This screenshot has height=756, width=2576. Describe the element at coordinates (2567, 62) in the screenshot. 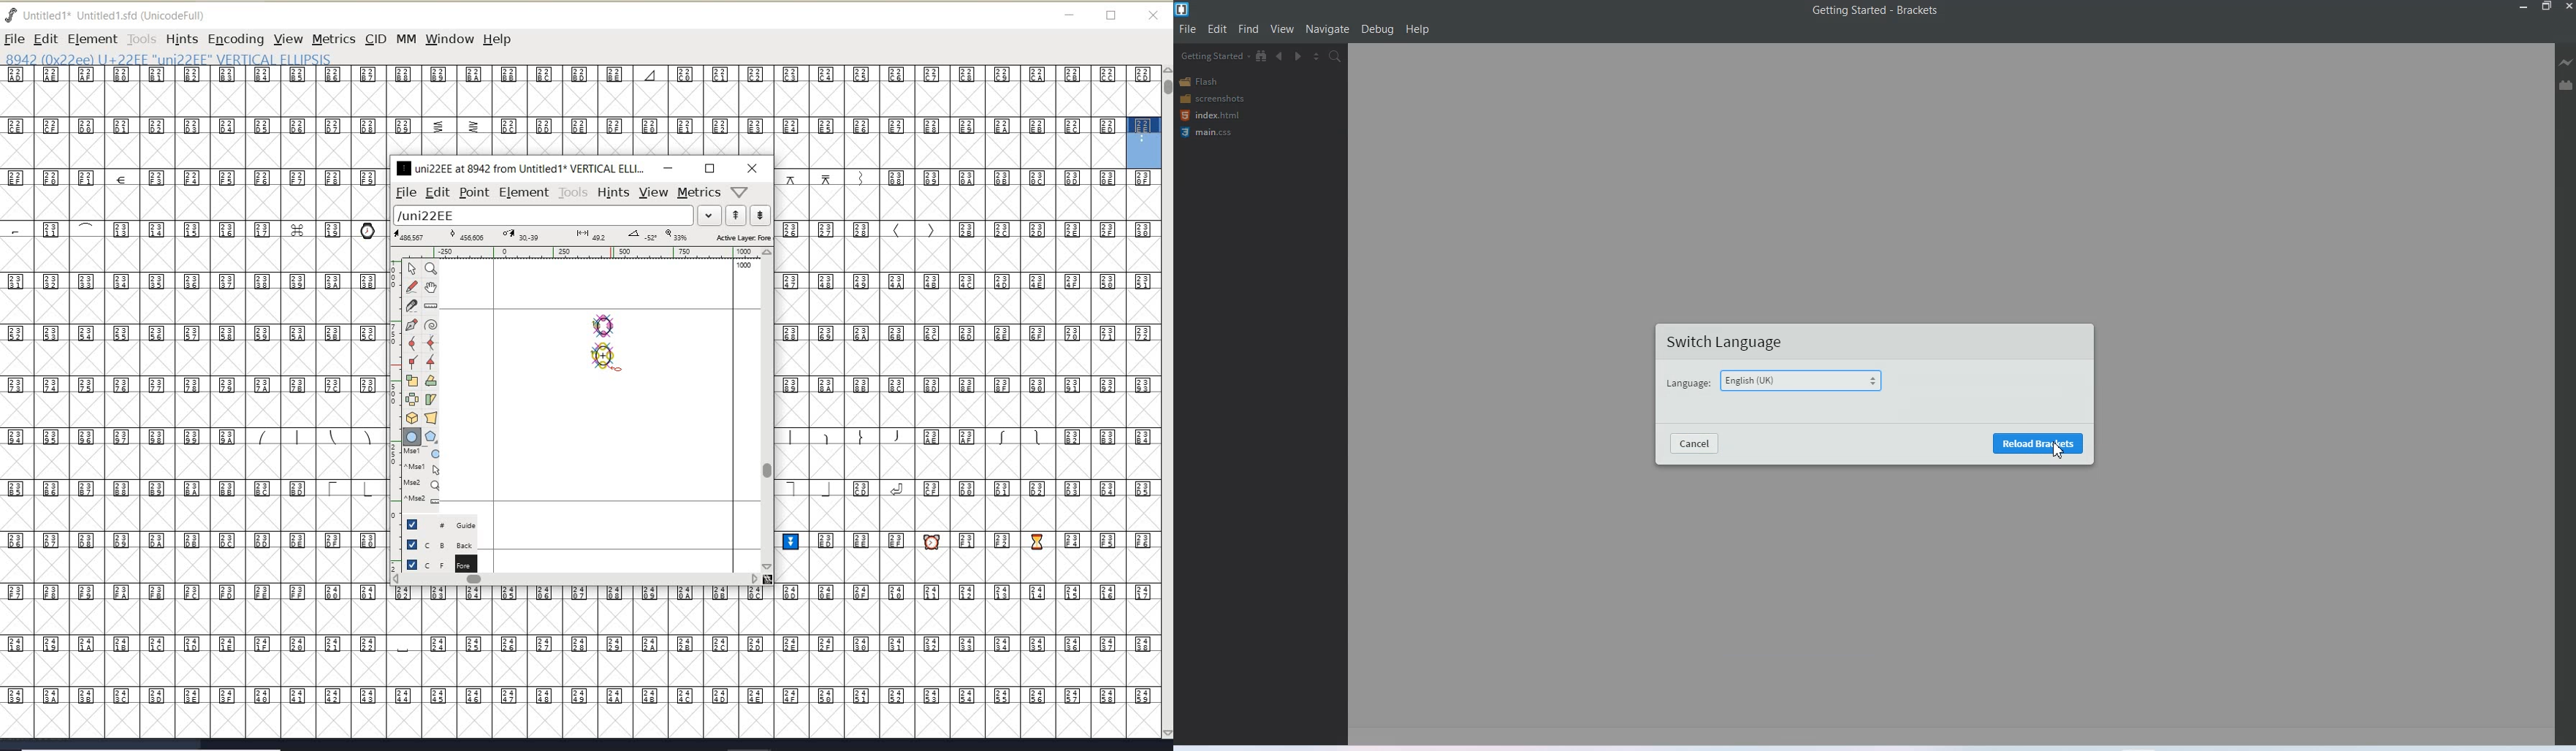

I see `Live preview` at that location.